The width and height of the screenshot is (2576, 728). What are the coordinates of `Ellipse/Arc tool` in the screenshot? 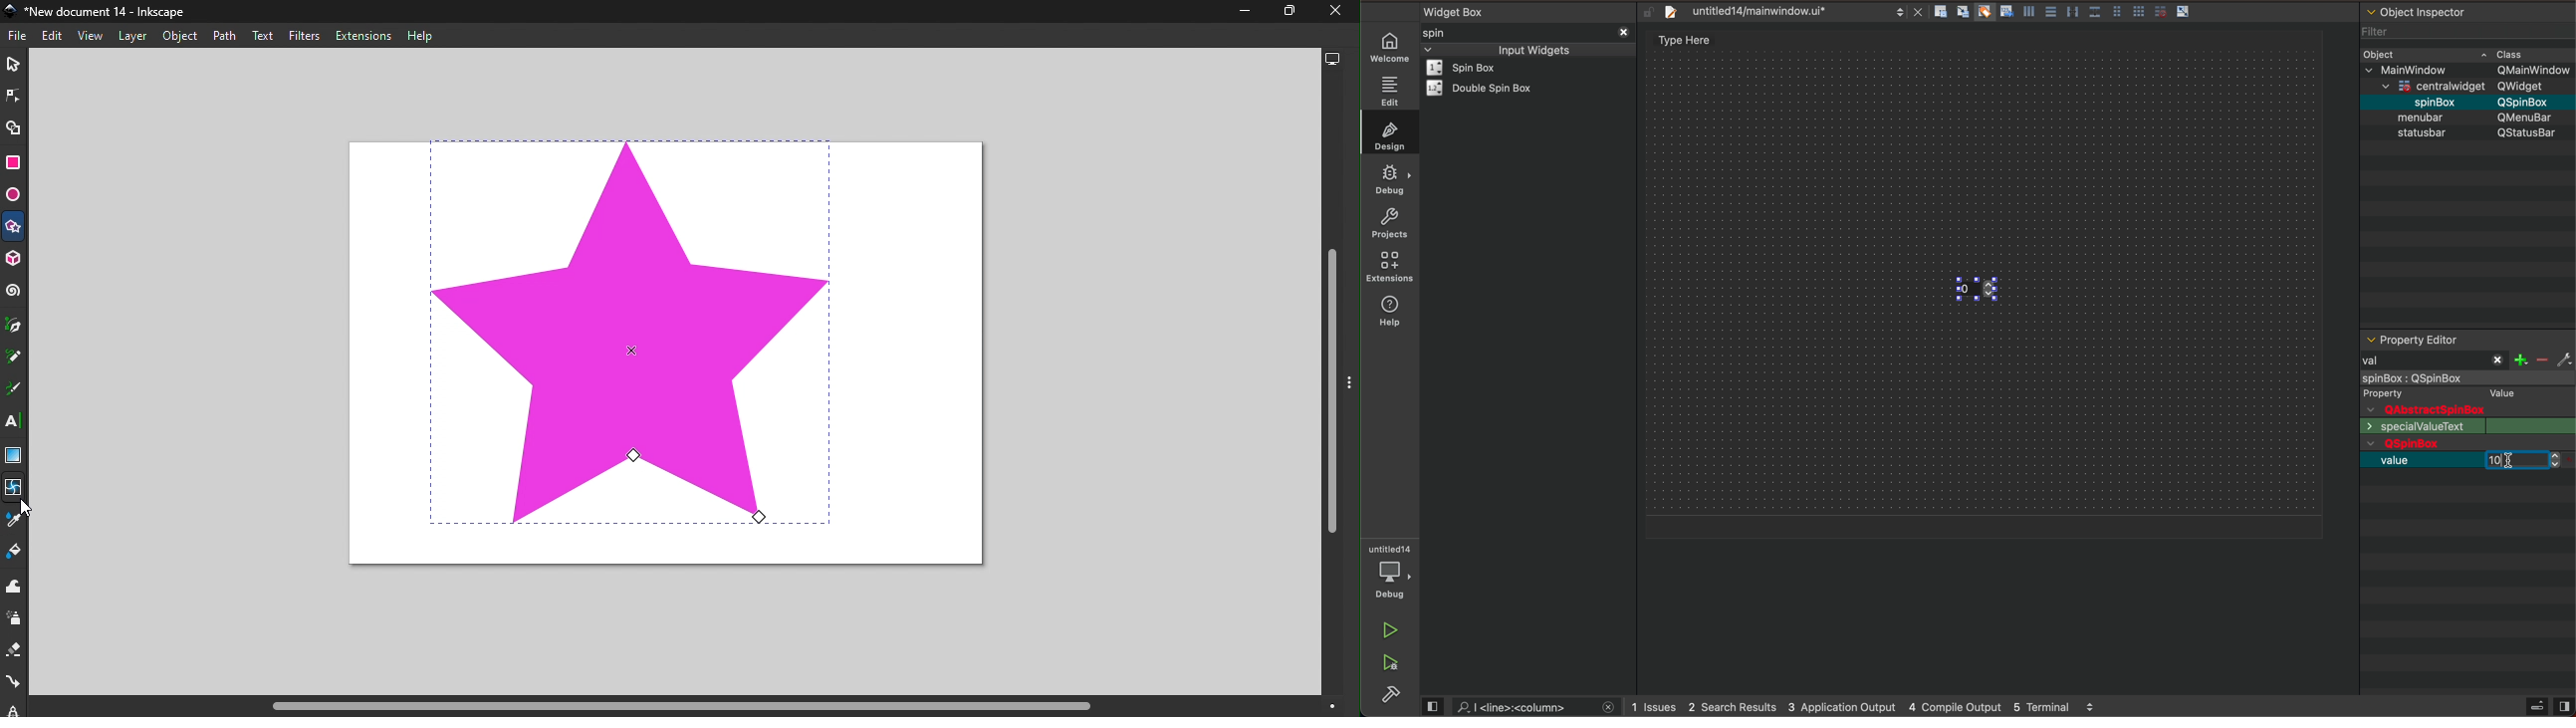 It's located at (15, 195).